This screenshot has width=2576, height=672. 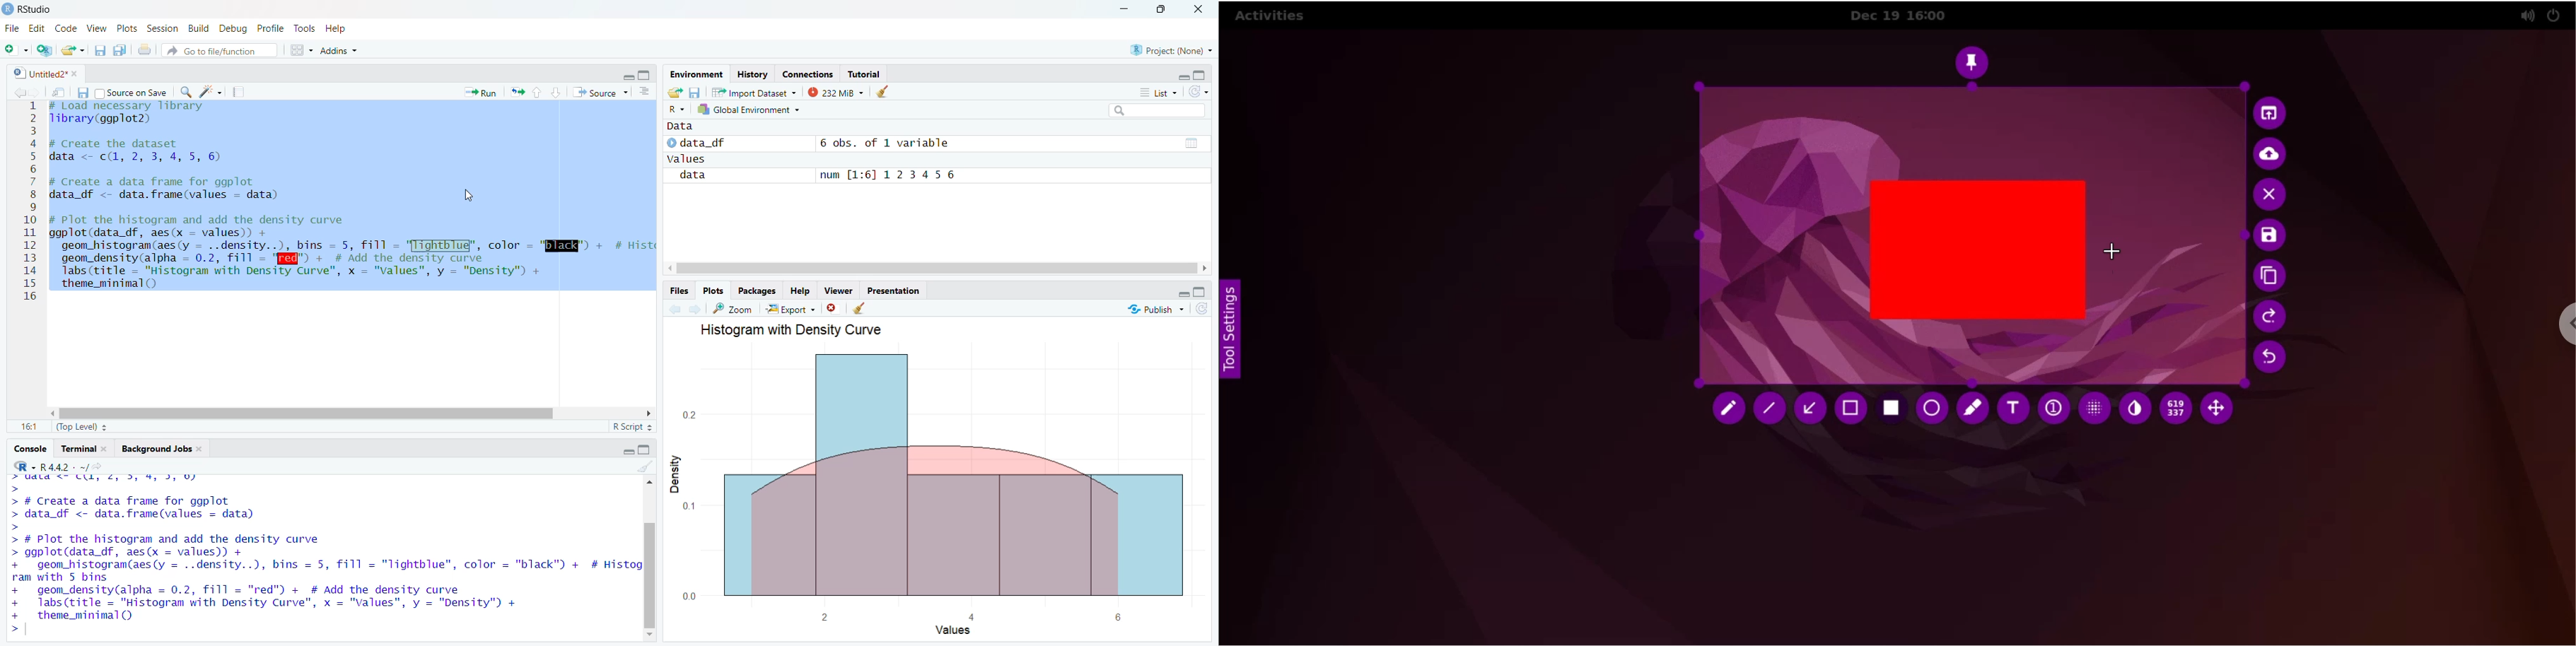 I want to click on Console, so click(x=30, y=447).